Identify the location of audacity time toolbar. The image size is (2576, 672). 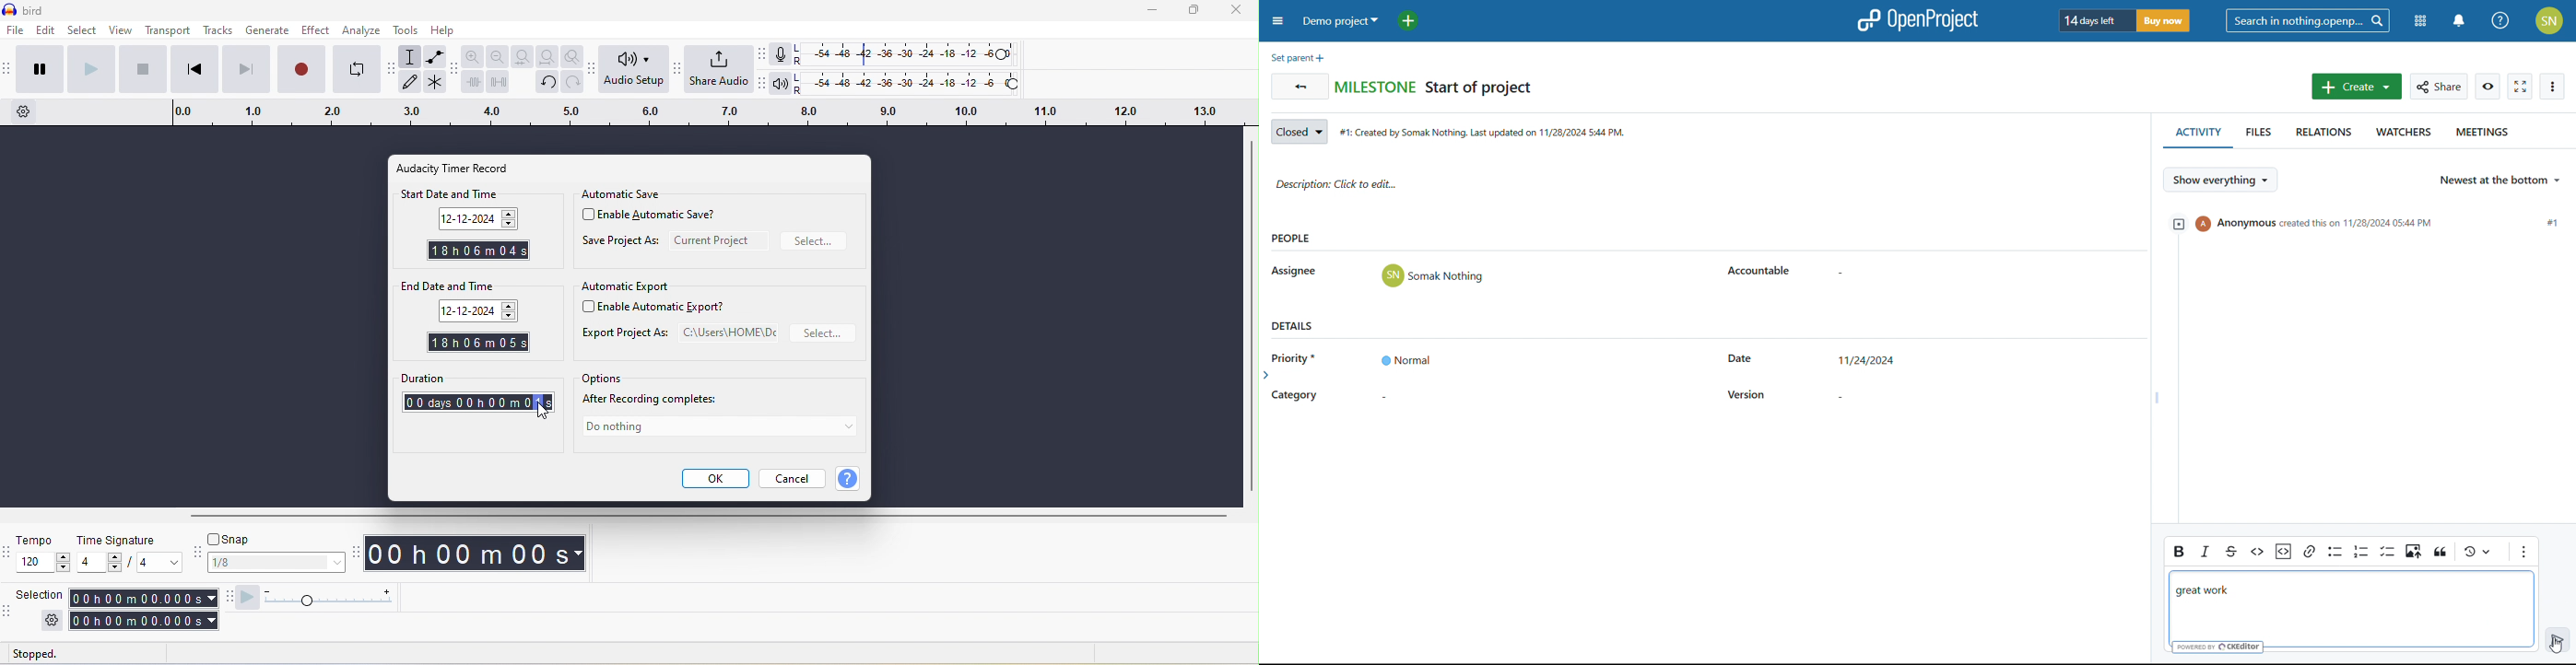
(356, 552).